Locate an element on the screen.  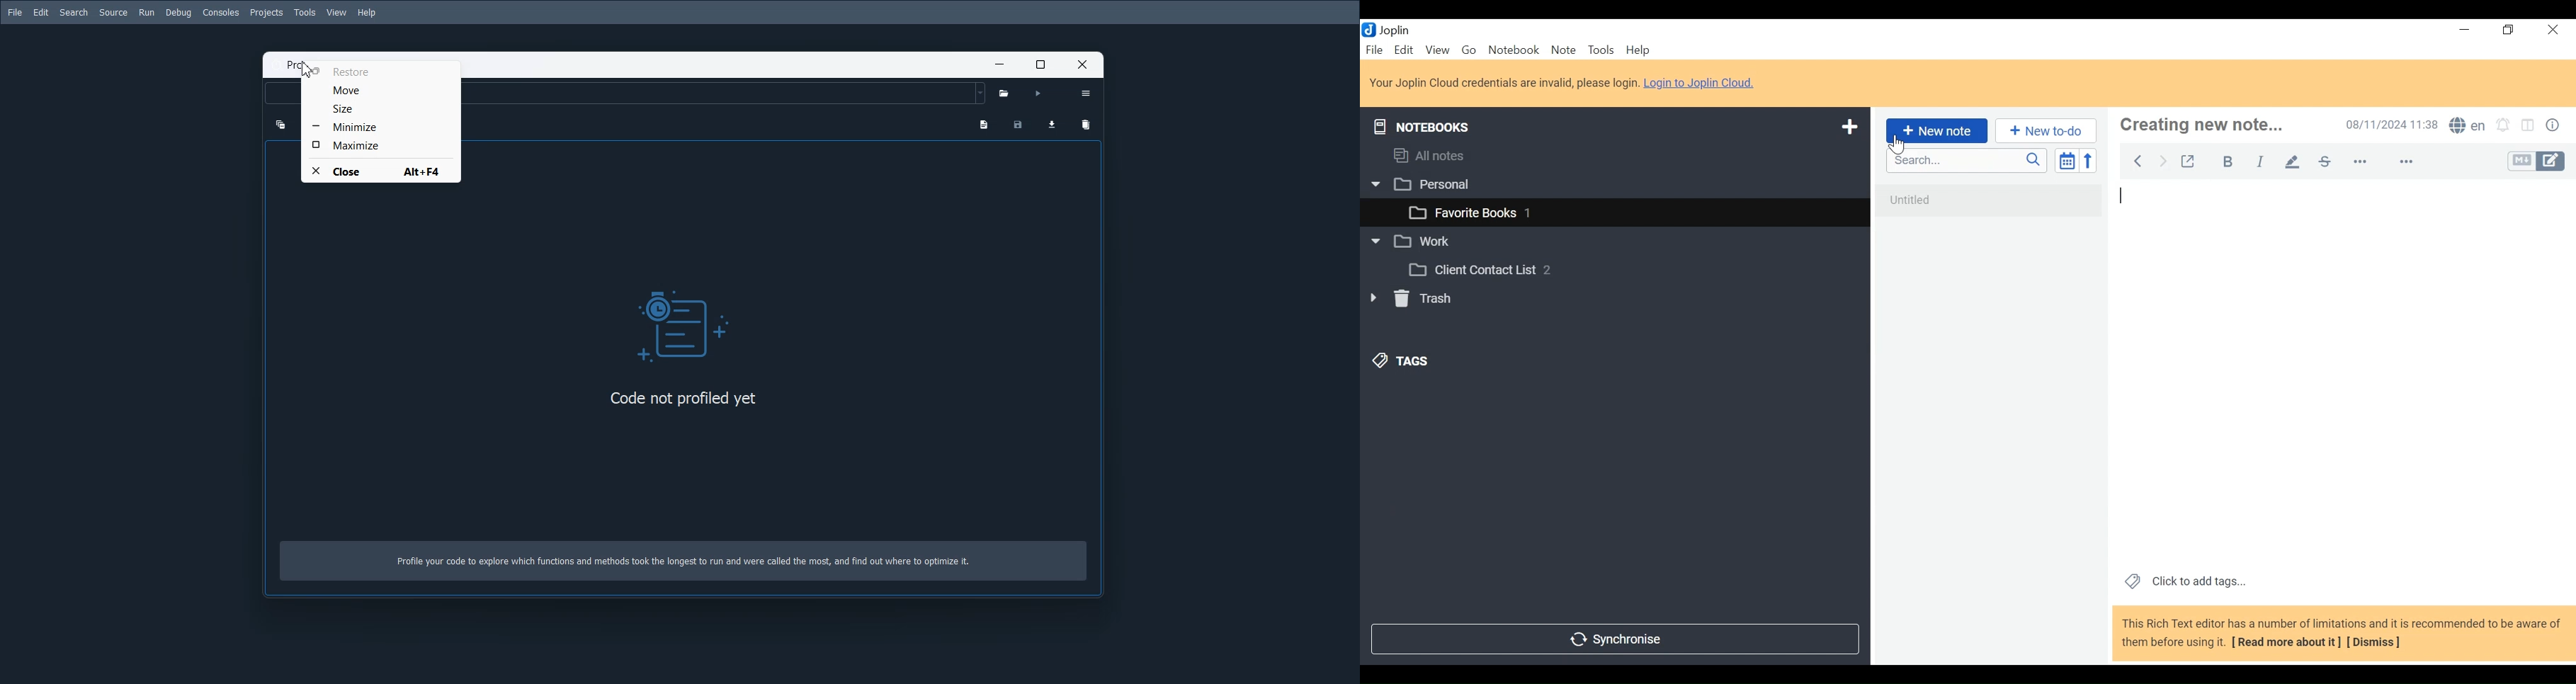
Your Joplin Cloud credentials are invalid, please login. Login to Joplin Cloud. is located at coordinates (1566, 82).